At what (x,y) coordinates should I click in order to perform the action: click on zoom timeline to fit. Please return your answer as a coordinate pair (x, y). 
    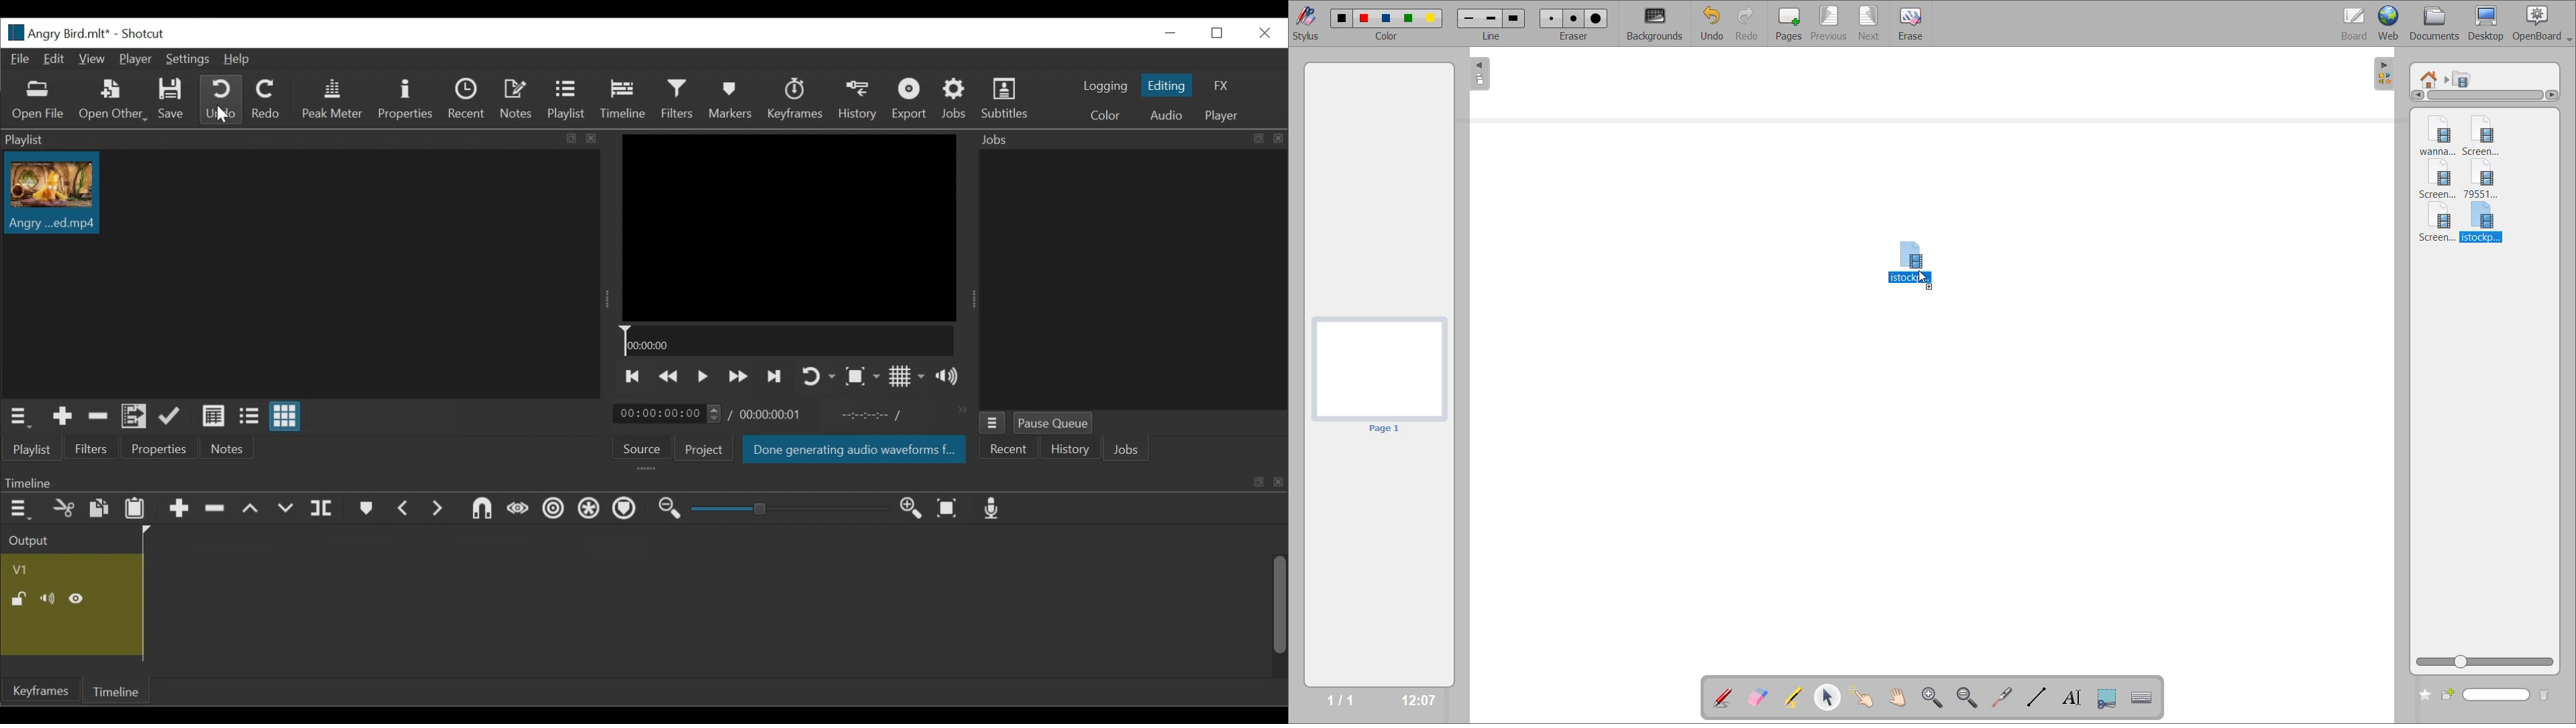
    Looking at the image, I should click on (948, 508).